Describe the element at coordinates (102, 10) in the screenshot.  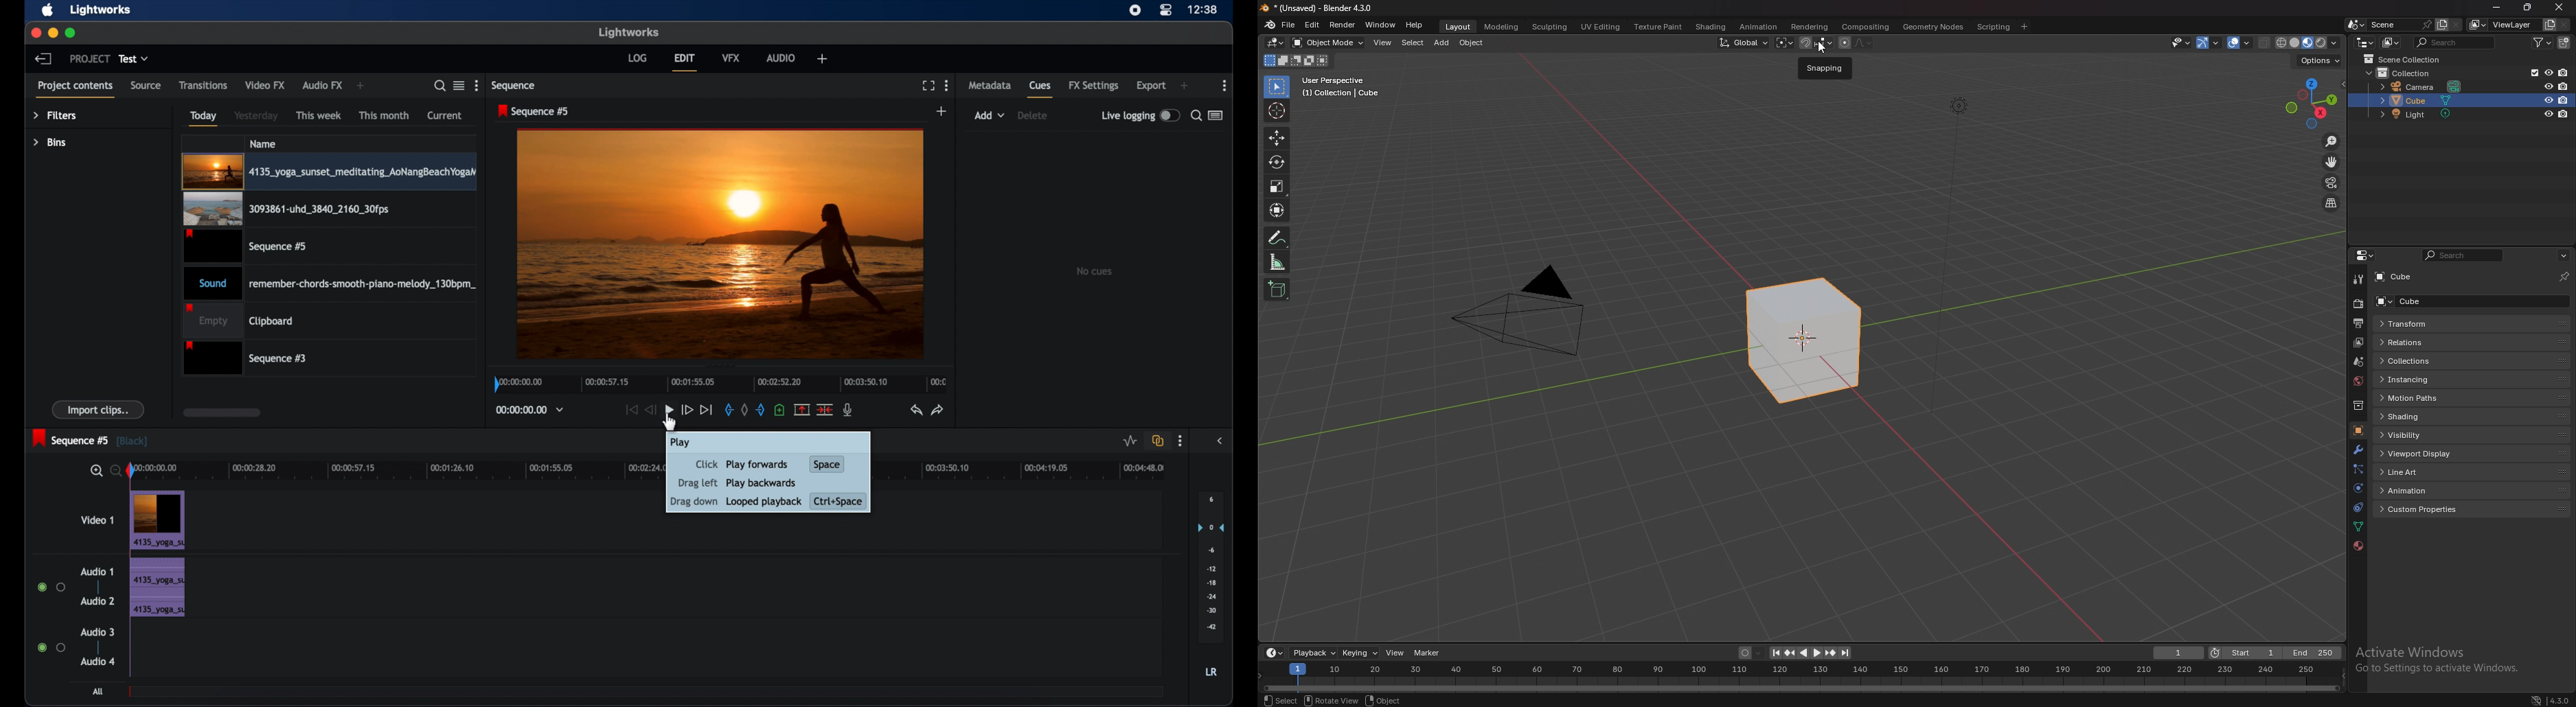
I see `lightworks` at that location.